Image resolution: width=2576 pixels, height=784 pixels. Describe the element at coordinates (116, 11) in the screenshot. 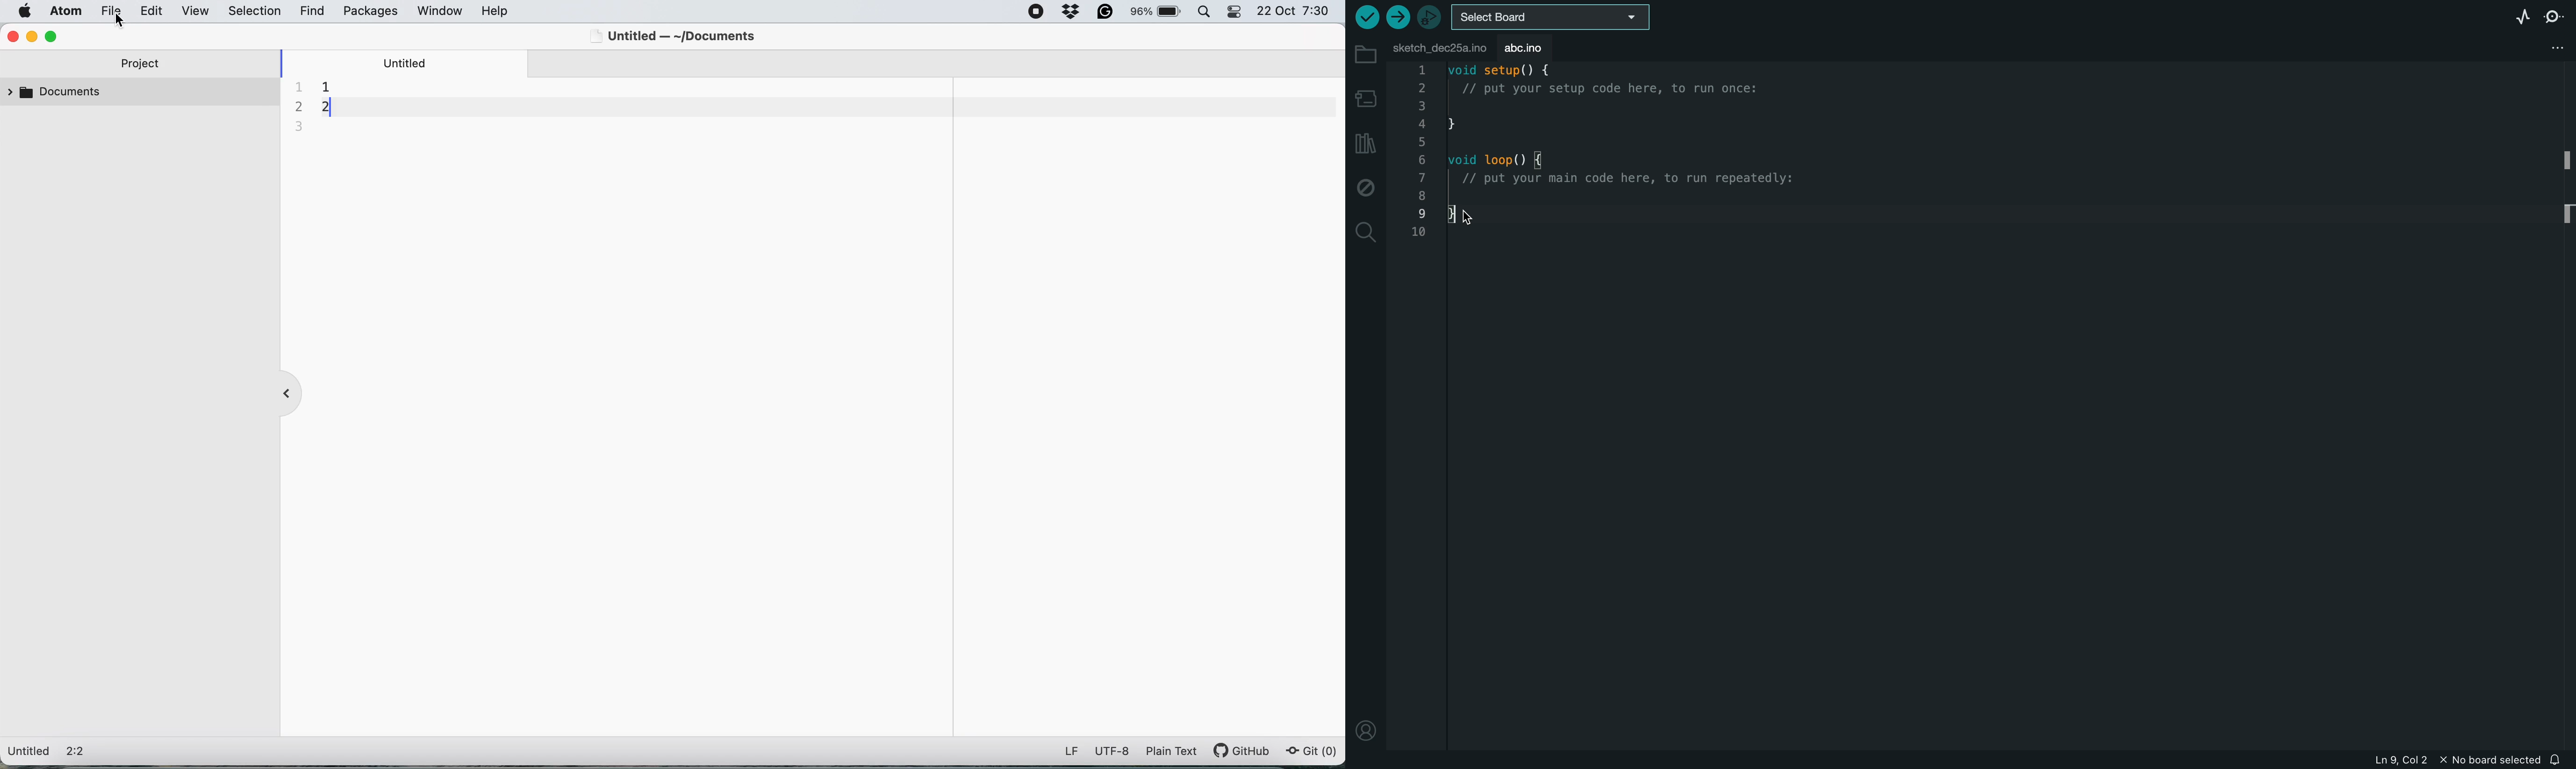

I see `file` at that location.